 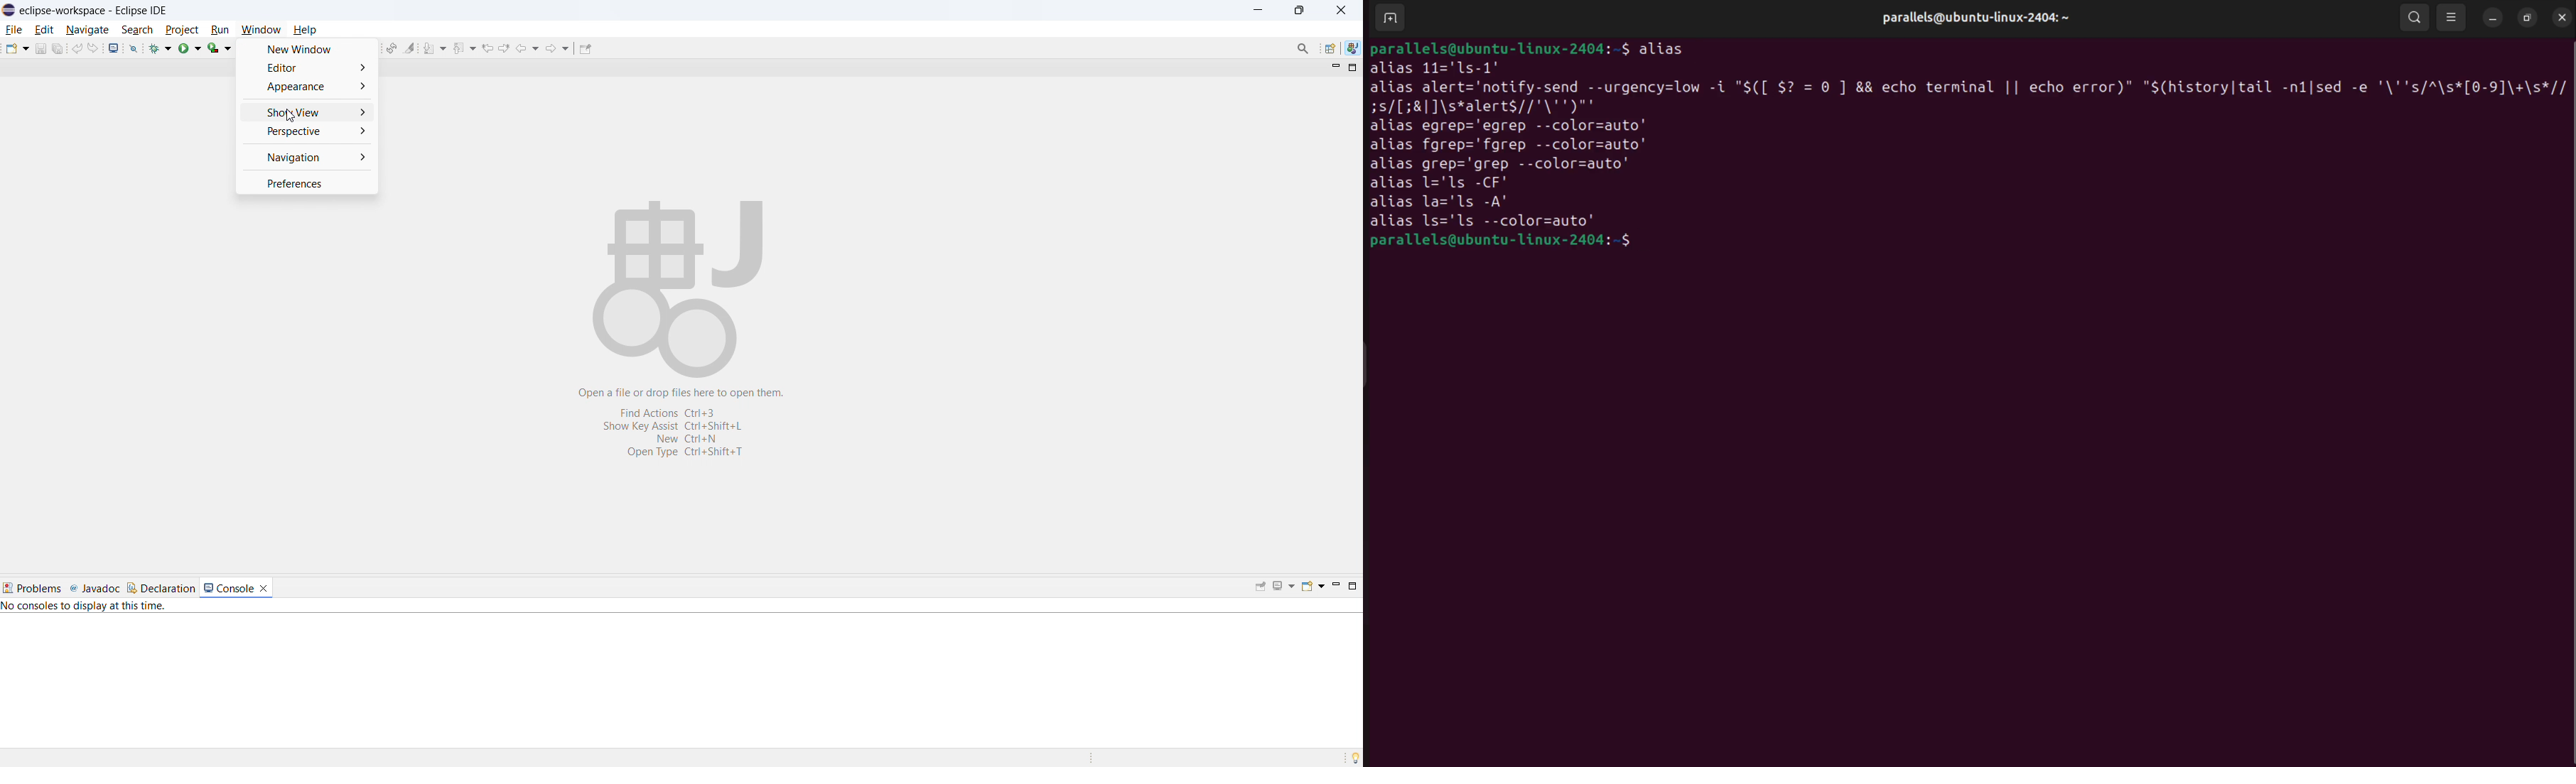 I want to click on minimize, so click(x=1332, y=67).